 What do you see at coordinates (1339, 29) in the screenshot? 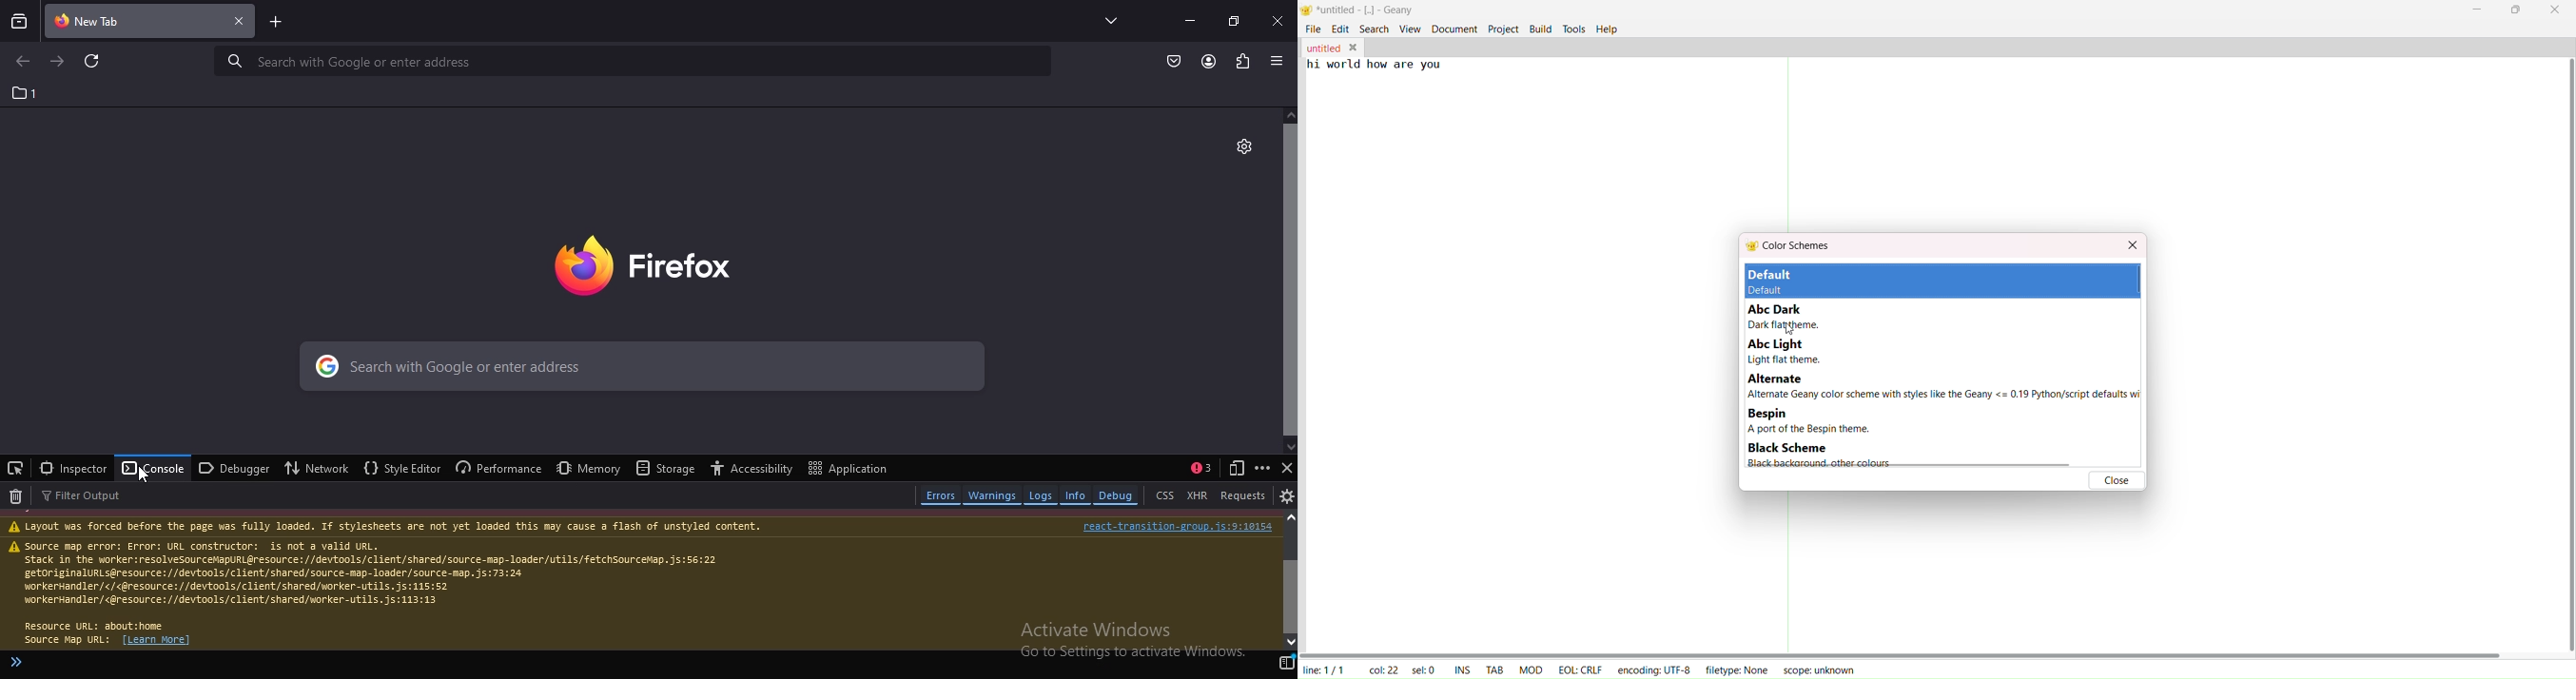
I see `edit` at bounding box center [1339, 29].